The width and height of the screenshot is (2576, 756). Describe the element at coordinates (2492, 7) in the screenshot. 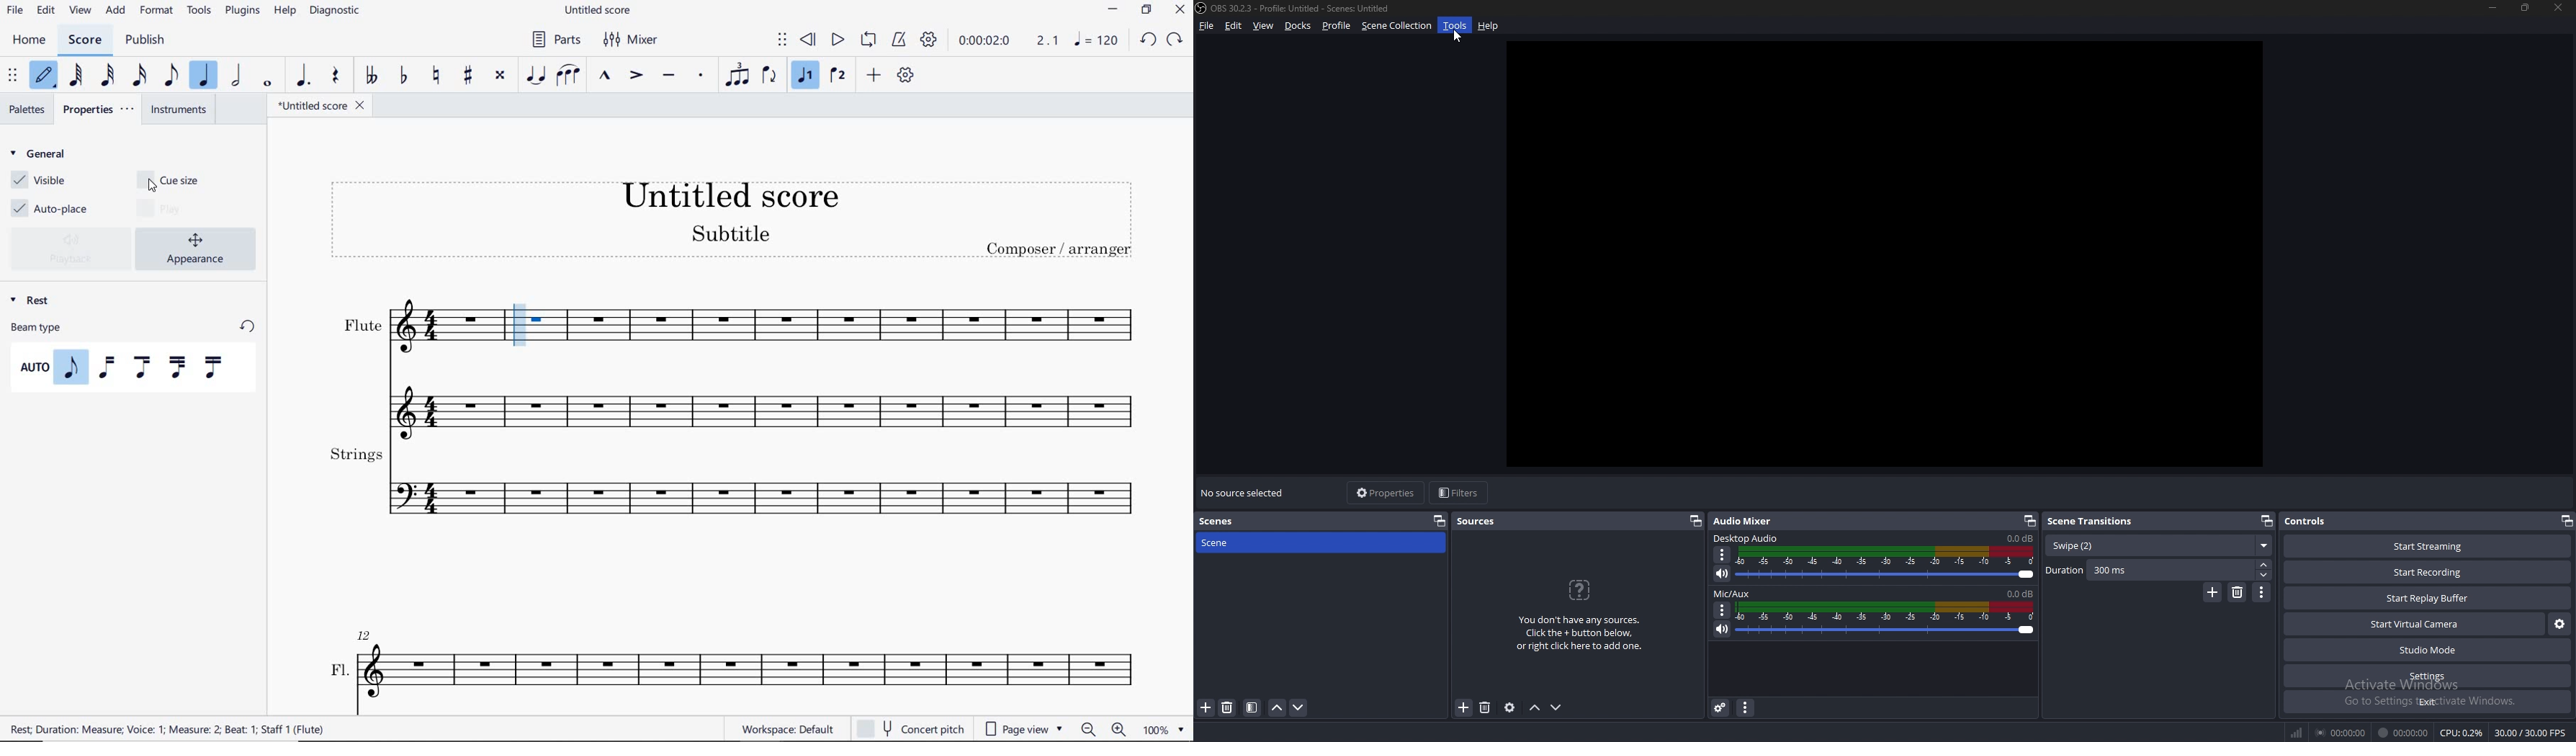

I see `minimize` at that location.